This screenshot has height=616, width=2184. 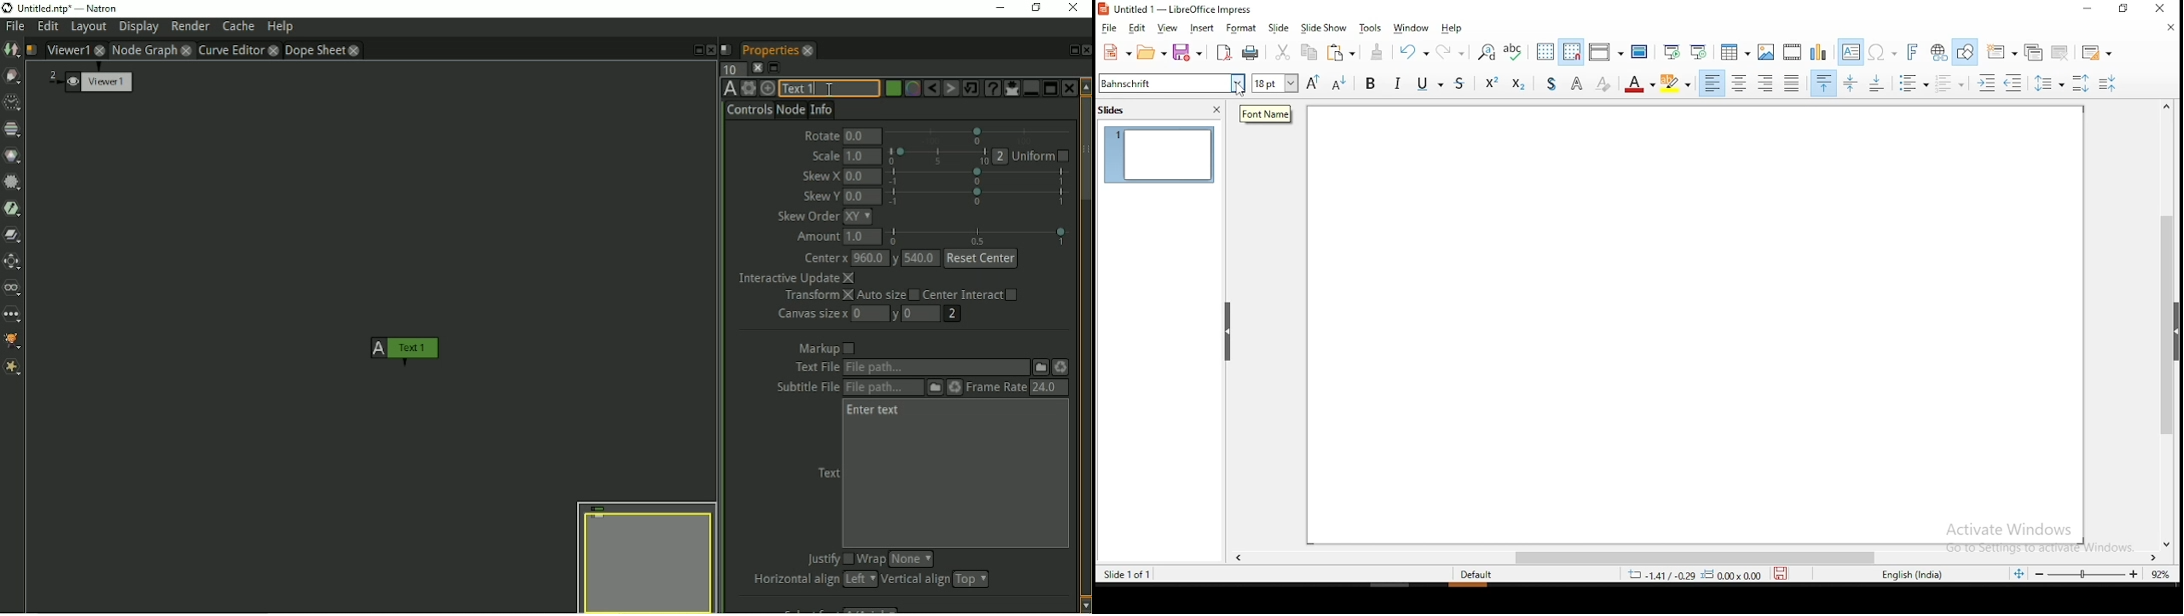 What do you see at coordinates (1323, 26) in the screenshot?
I see `slide show` at bounding box center [1323, 26].